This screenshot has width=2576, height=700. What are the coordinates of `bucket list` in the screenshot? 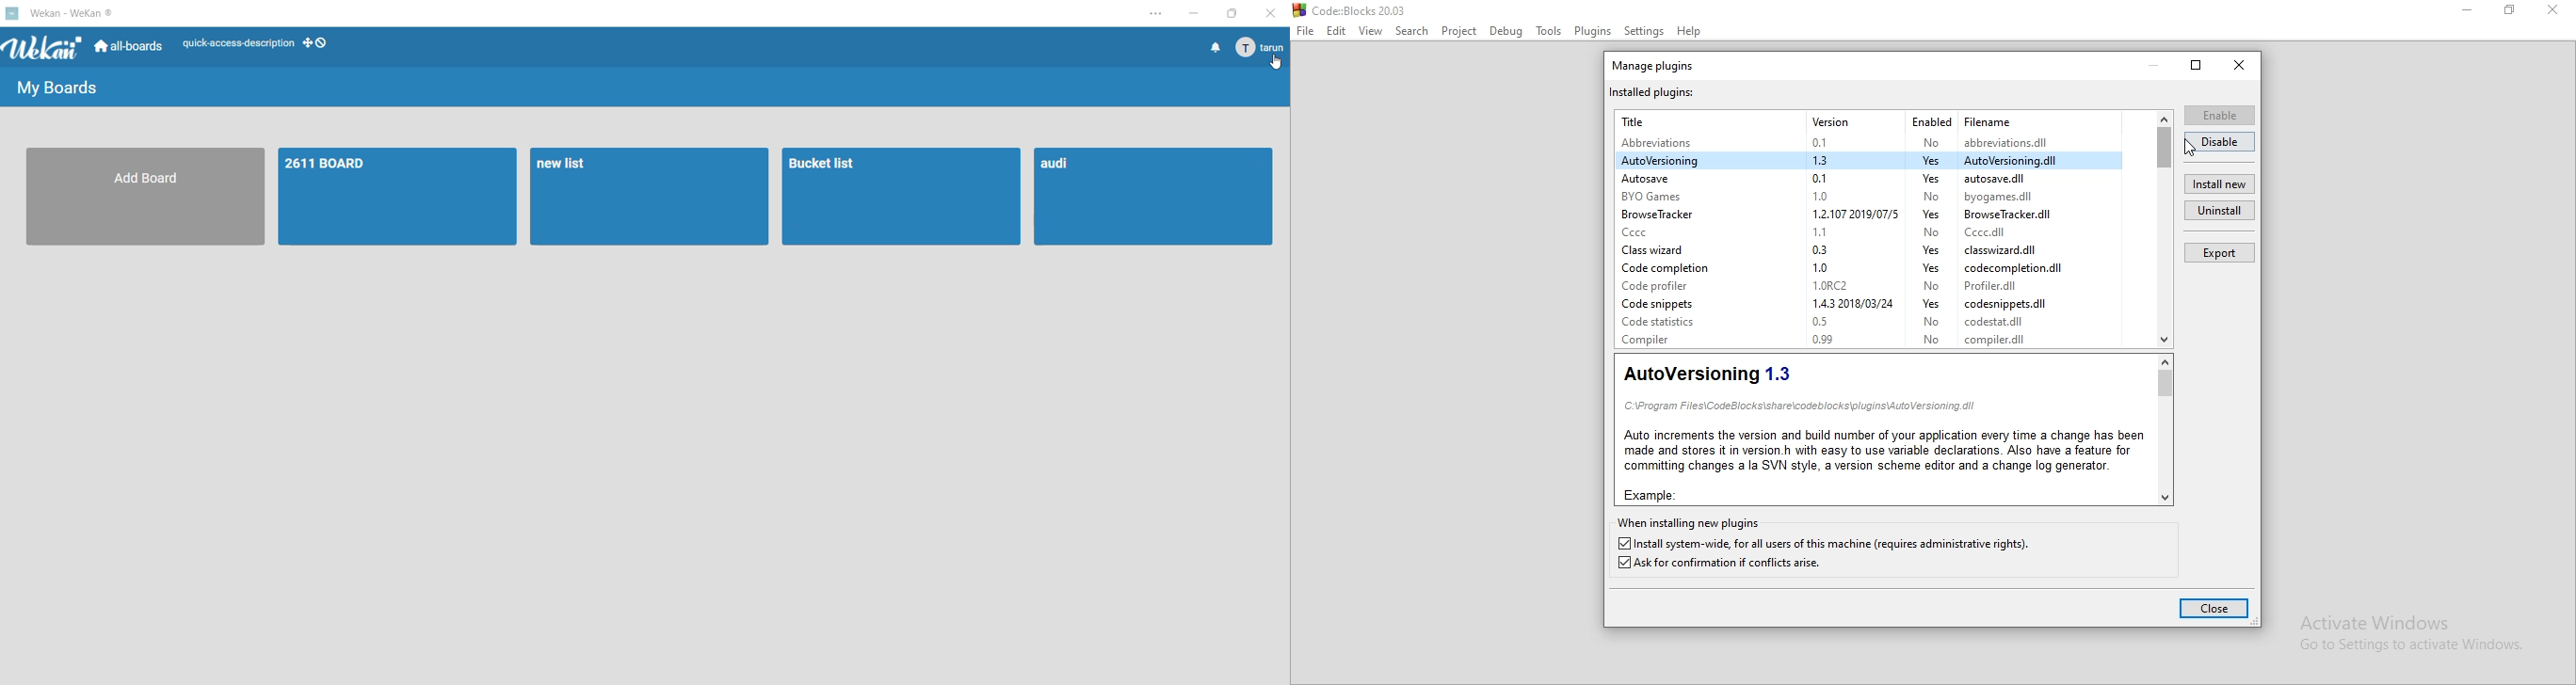 It's located at (900, 196).